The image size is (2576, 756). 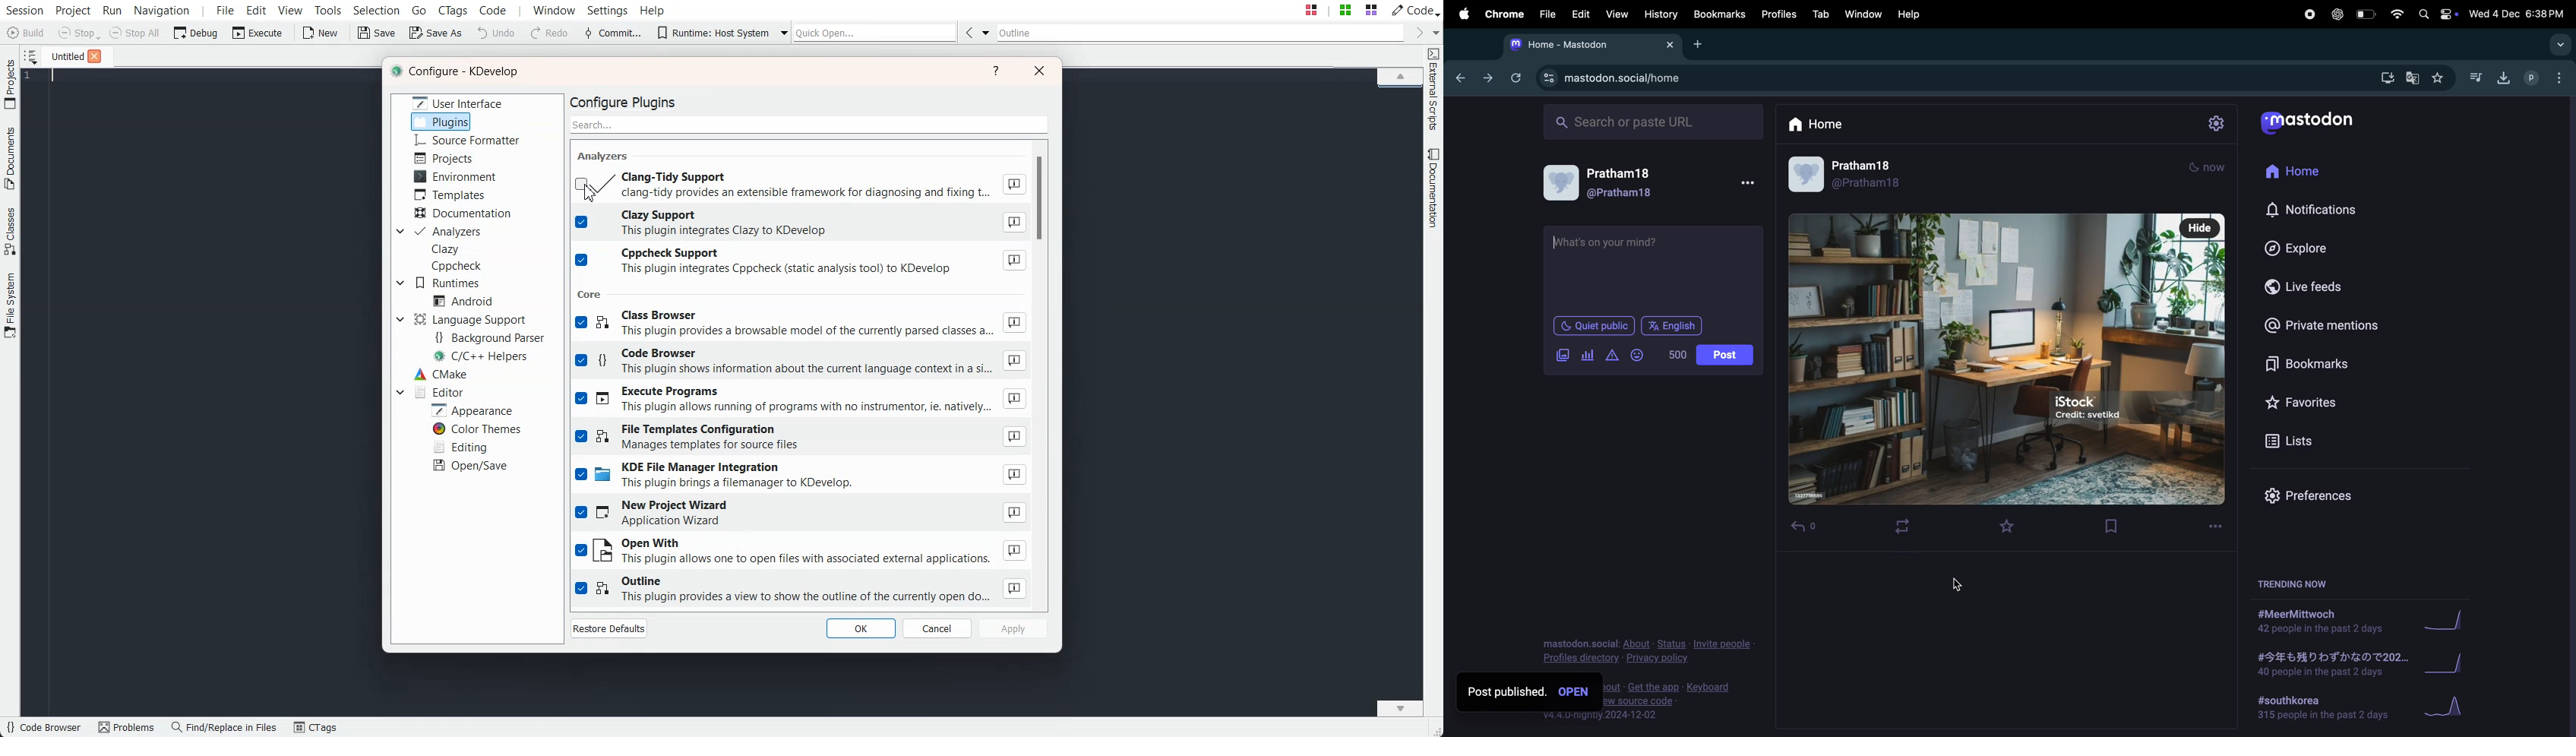 What do you see at coordinates (2118, 529) in the screenshot?
I see `save` at bounding box center [2118, 529].